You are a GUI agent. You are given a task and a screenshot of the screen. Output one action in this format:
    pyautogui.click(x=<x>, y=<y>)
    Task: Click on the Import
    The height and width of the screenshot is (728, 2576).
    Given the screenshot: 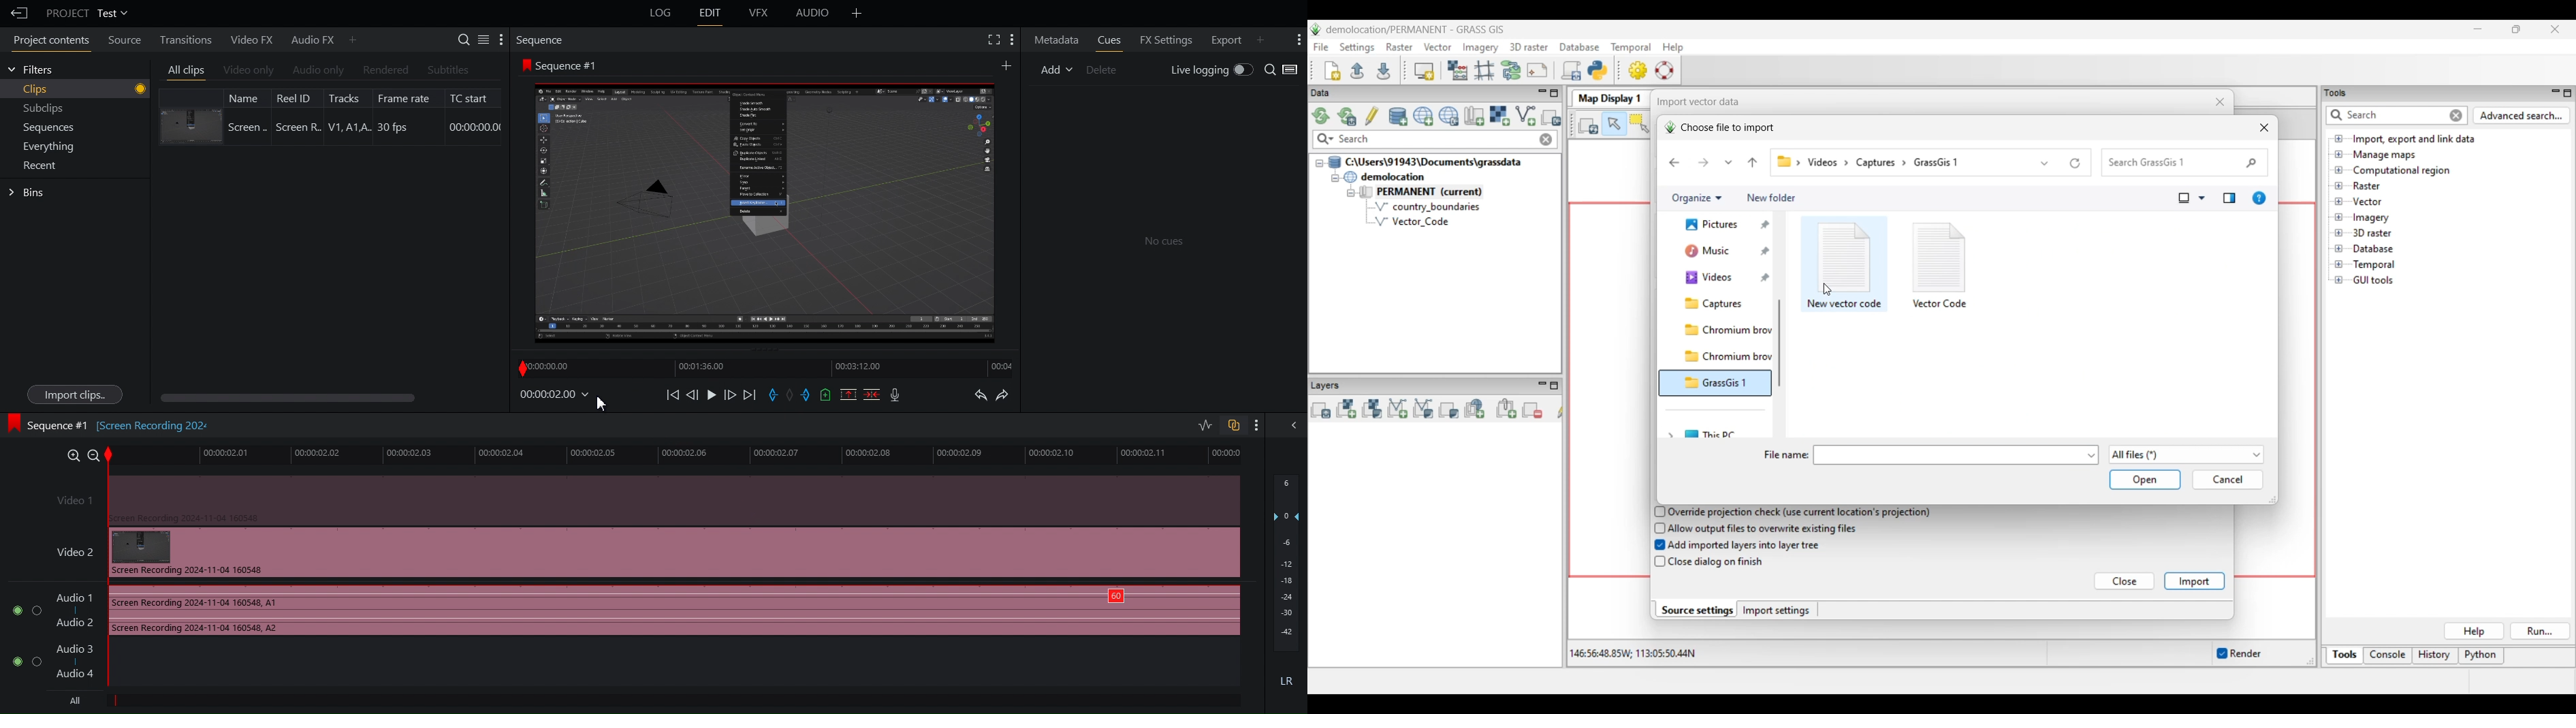 What is the action you would take?
    pyautogui.click(x=2194, y=581)
    